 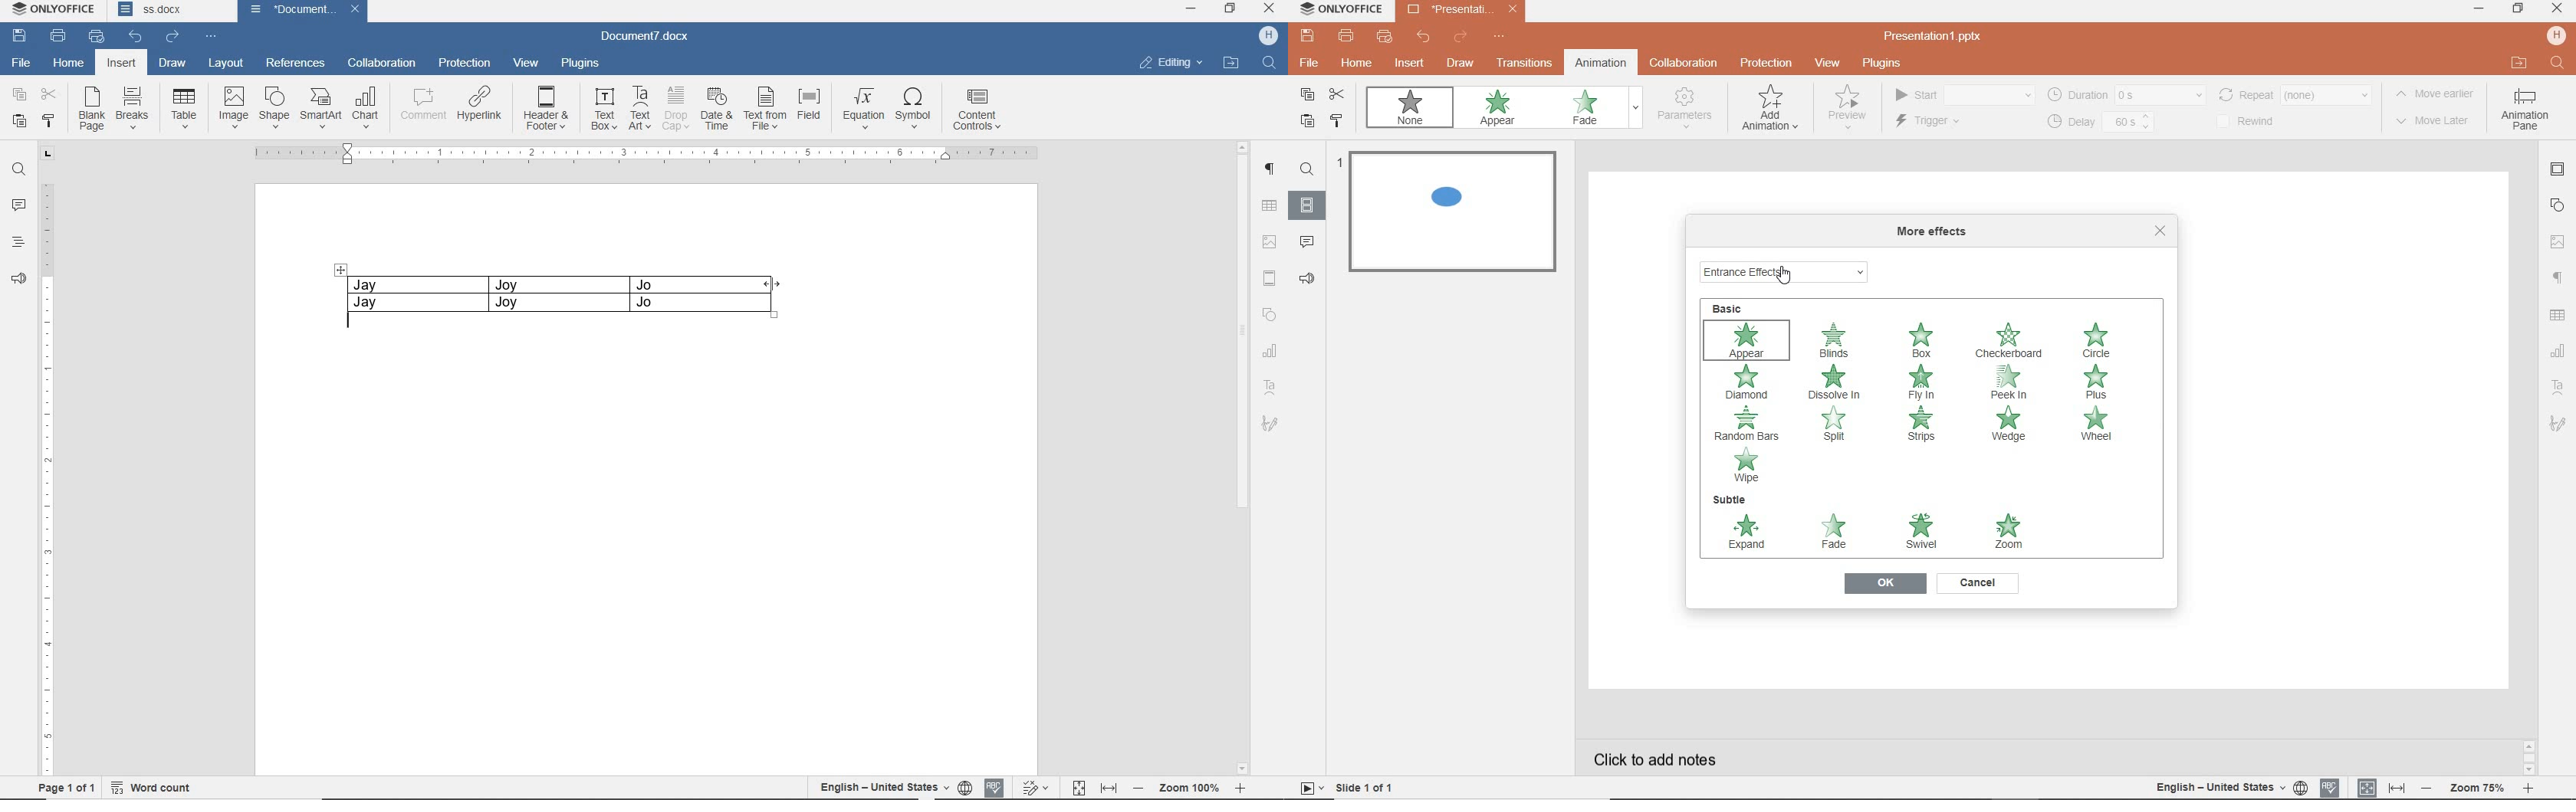 What do you see at coordinates (716, 108) in the screenshot?
I see `DATE &TIME` at bounding box center [716, 108].